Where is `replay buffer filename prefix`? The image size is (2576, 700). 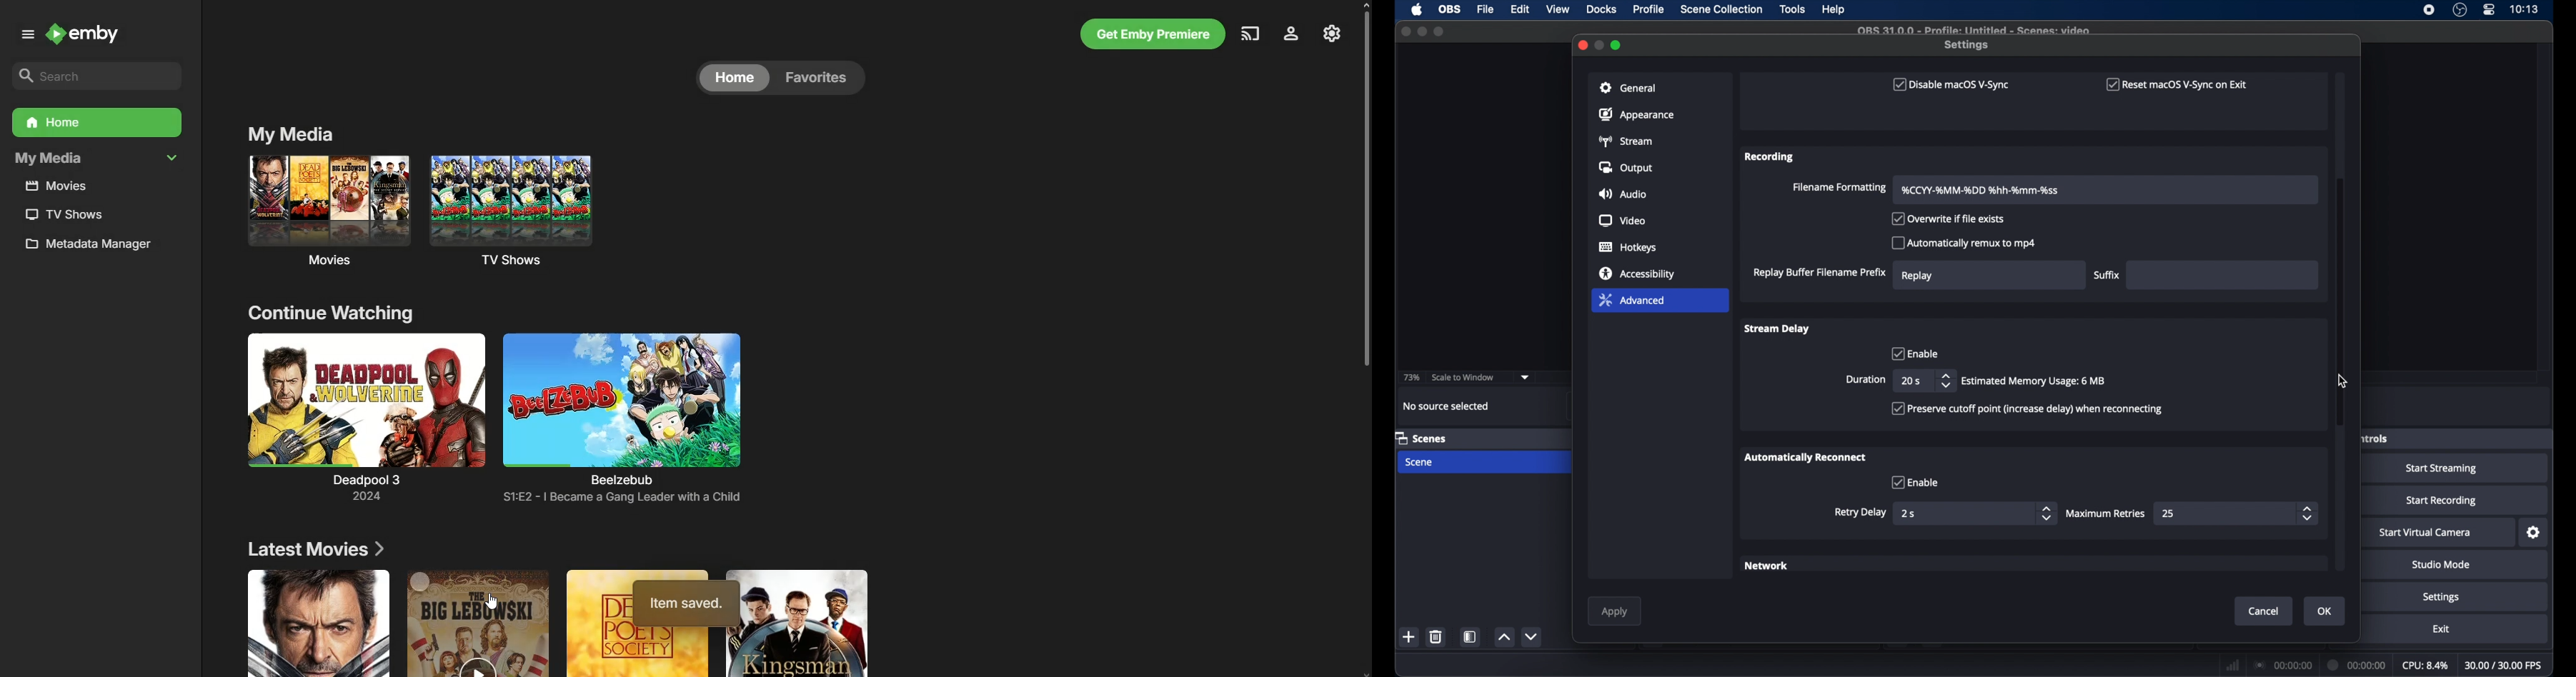 replay buffer filename prefix is located at coordinates (1819, 273).